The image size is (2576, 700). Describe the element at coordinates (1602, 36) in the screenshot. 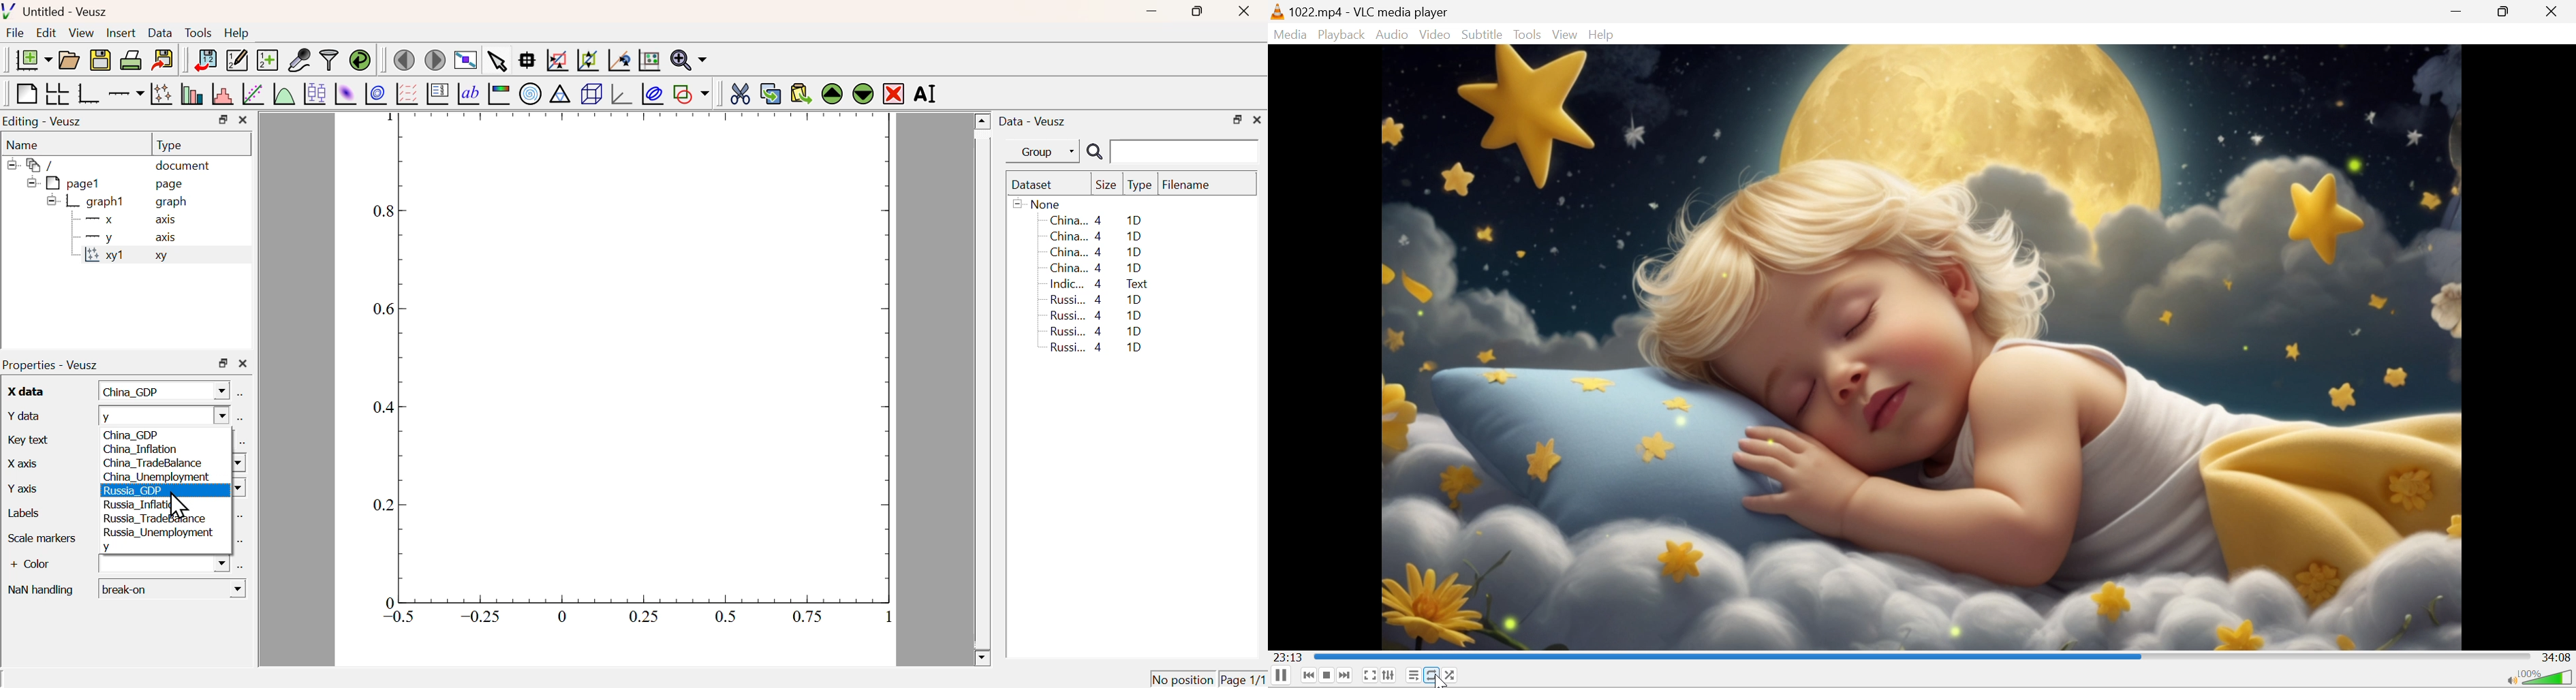

I see `Help` at that location.